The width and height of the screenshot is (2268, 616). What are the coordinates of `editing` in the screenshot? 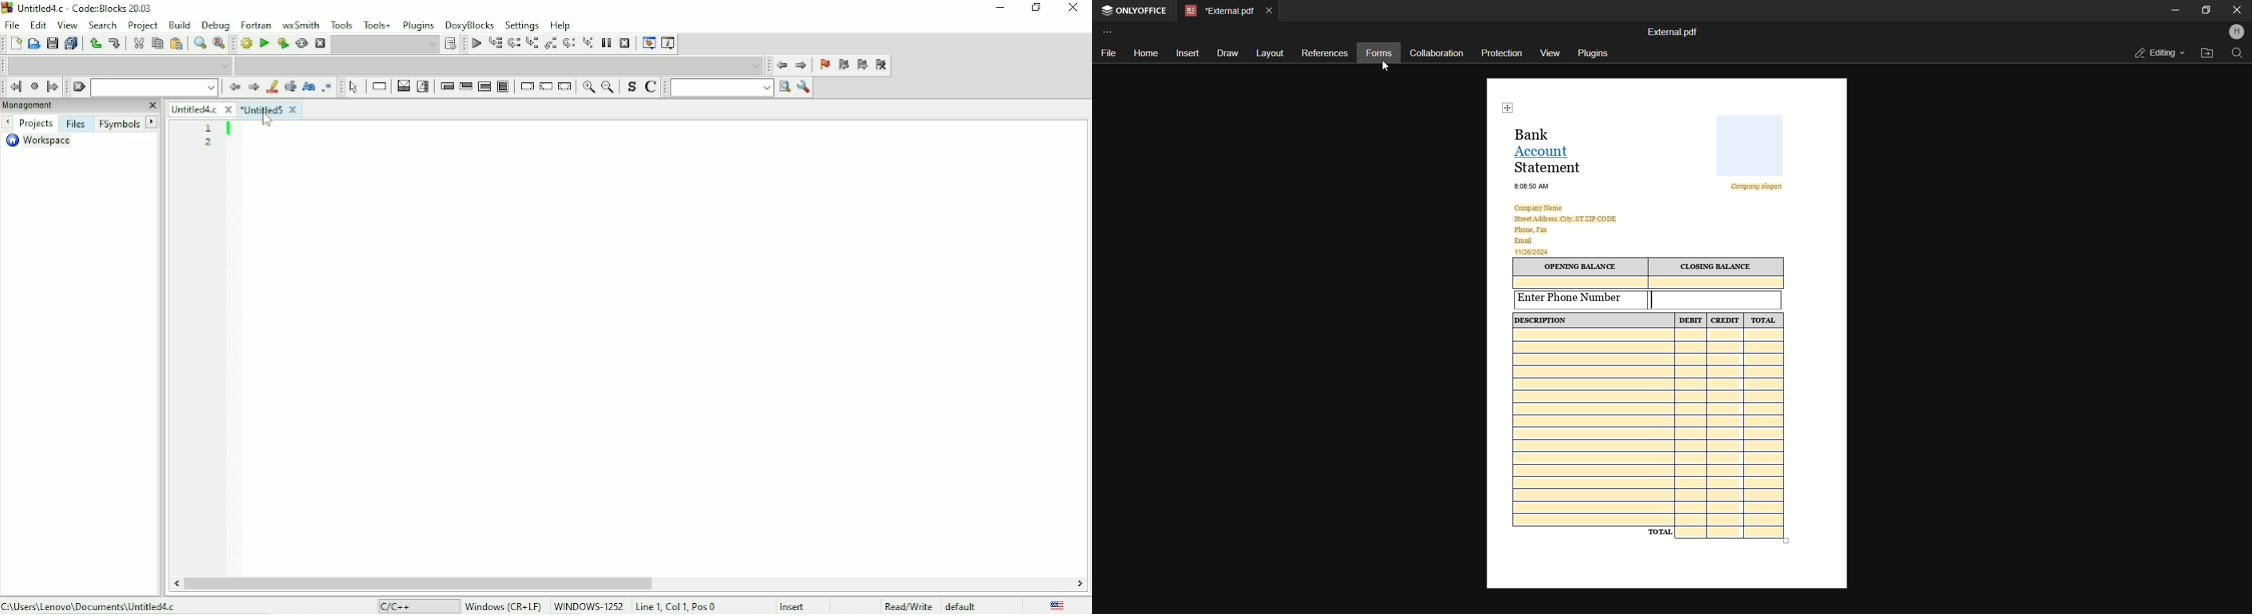 It's located at (2156, 53).